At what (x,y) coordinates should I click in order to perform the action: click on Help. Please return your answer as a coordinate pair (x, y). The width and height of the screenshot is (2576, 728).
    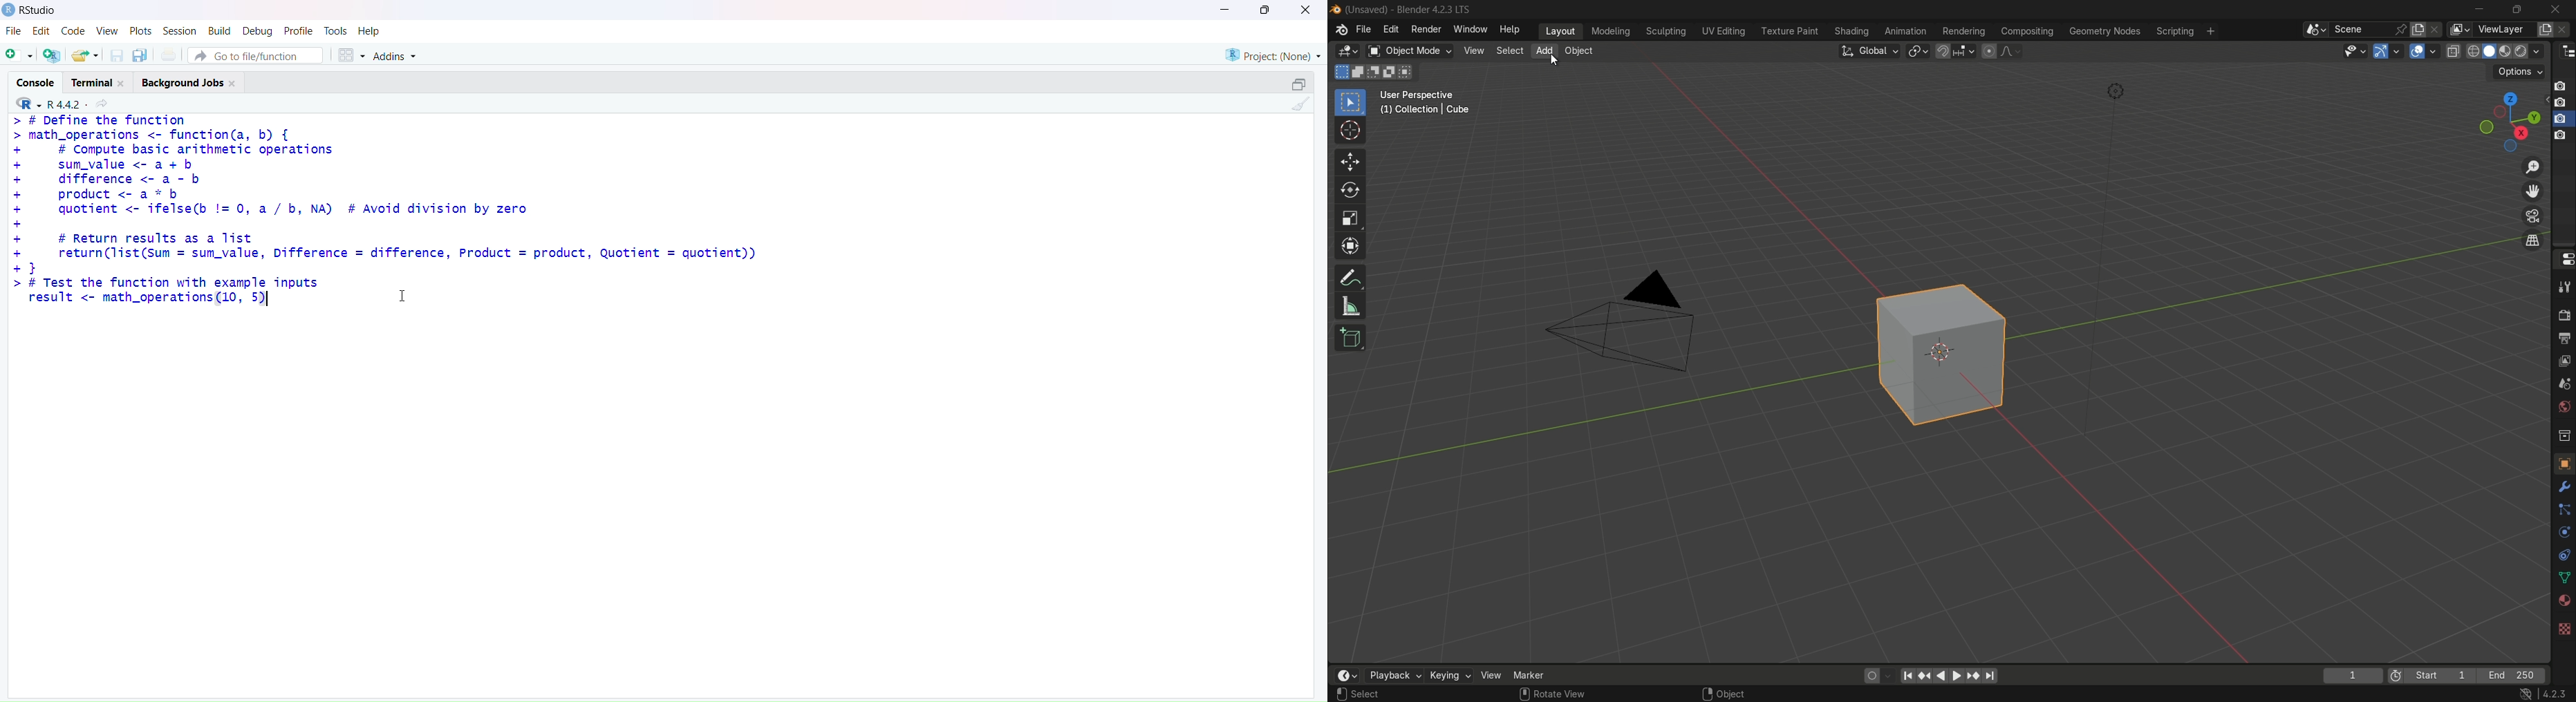
    Looking at the image, I should click on (371, 30).